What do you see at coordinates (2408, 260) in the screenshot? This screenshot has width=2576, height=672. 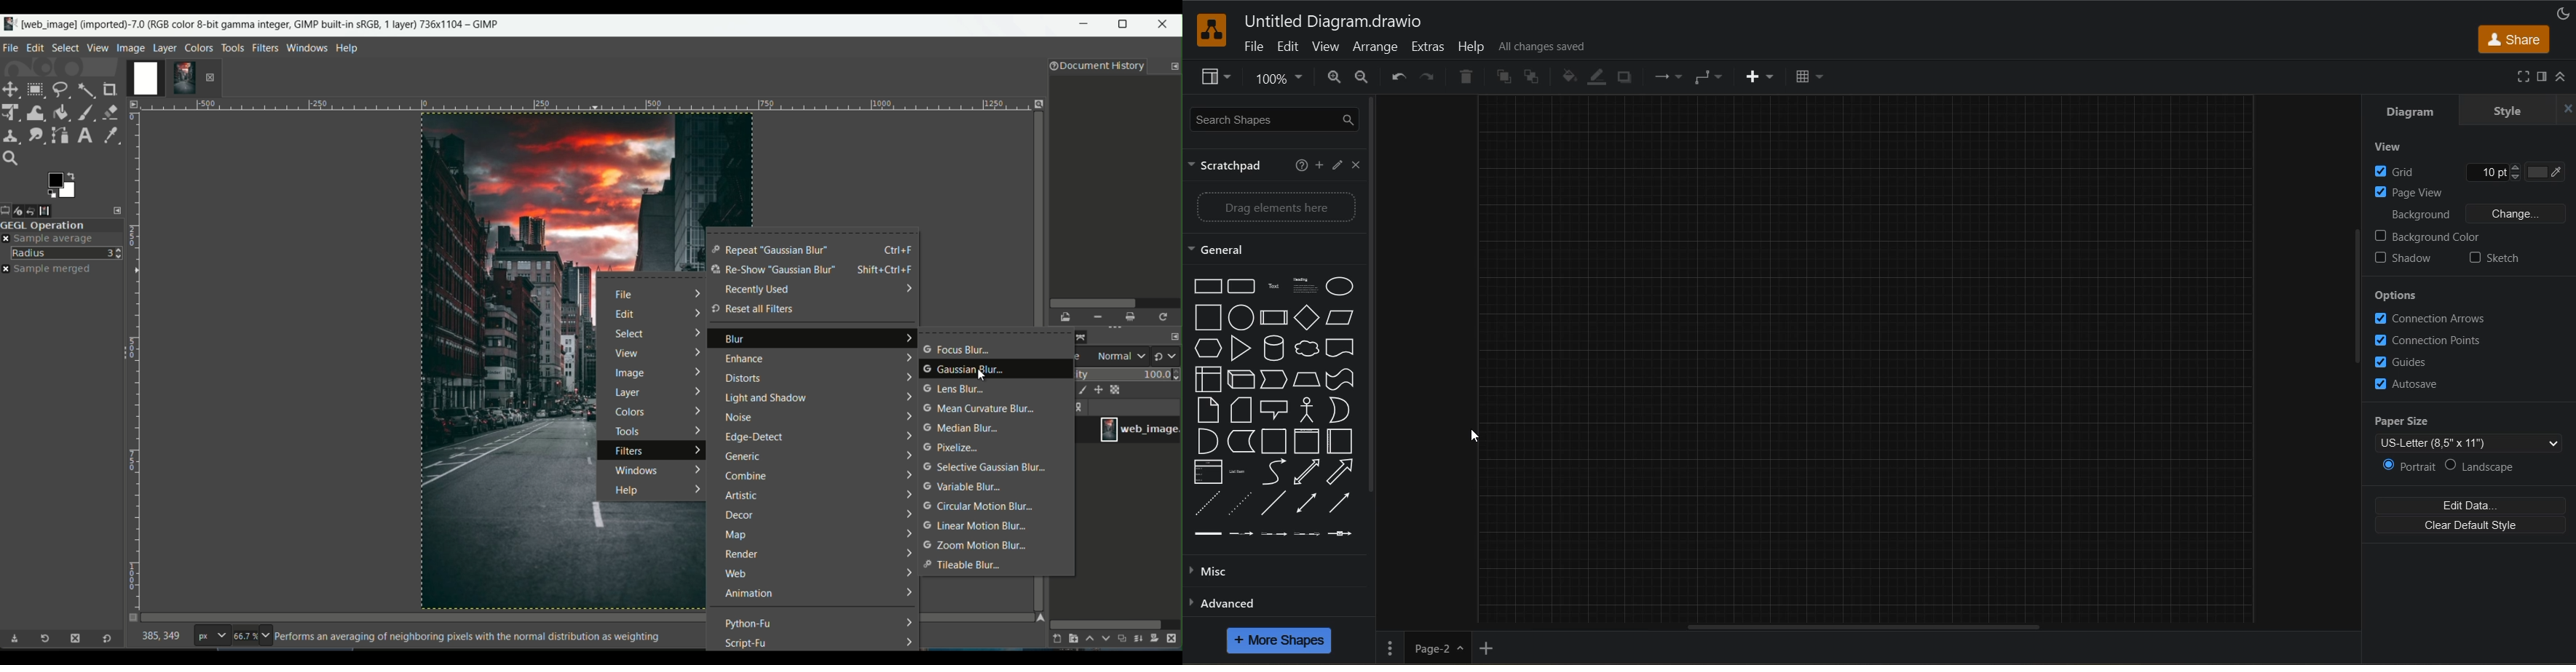 I see `shadow` at bounding box center [2408, 260].